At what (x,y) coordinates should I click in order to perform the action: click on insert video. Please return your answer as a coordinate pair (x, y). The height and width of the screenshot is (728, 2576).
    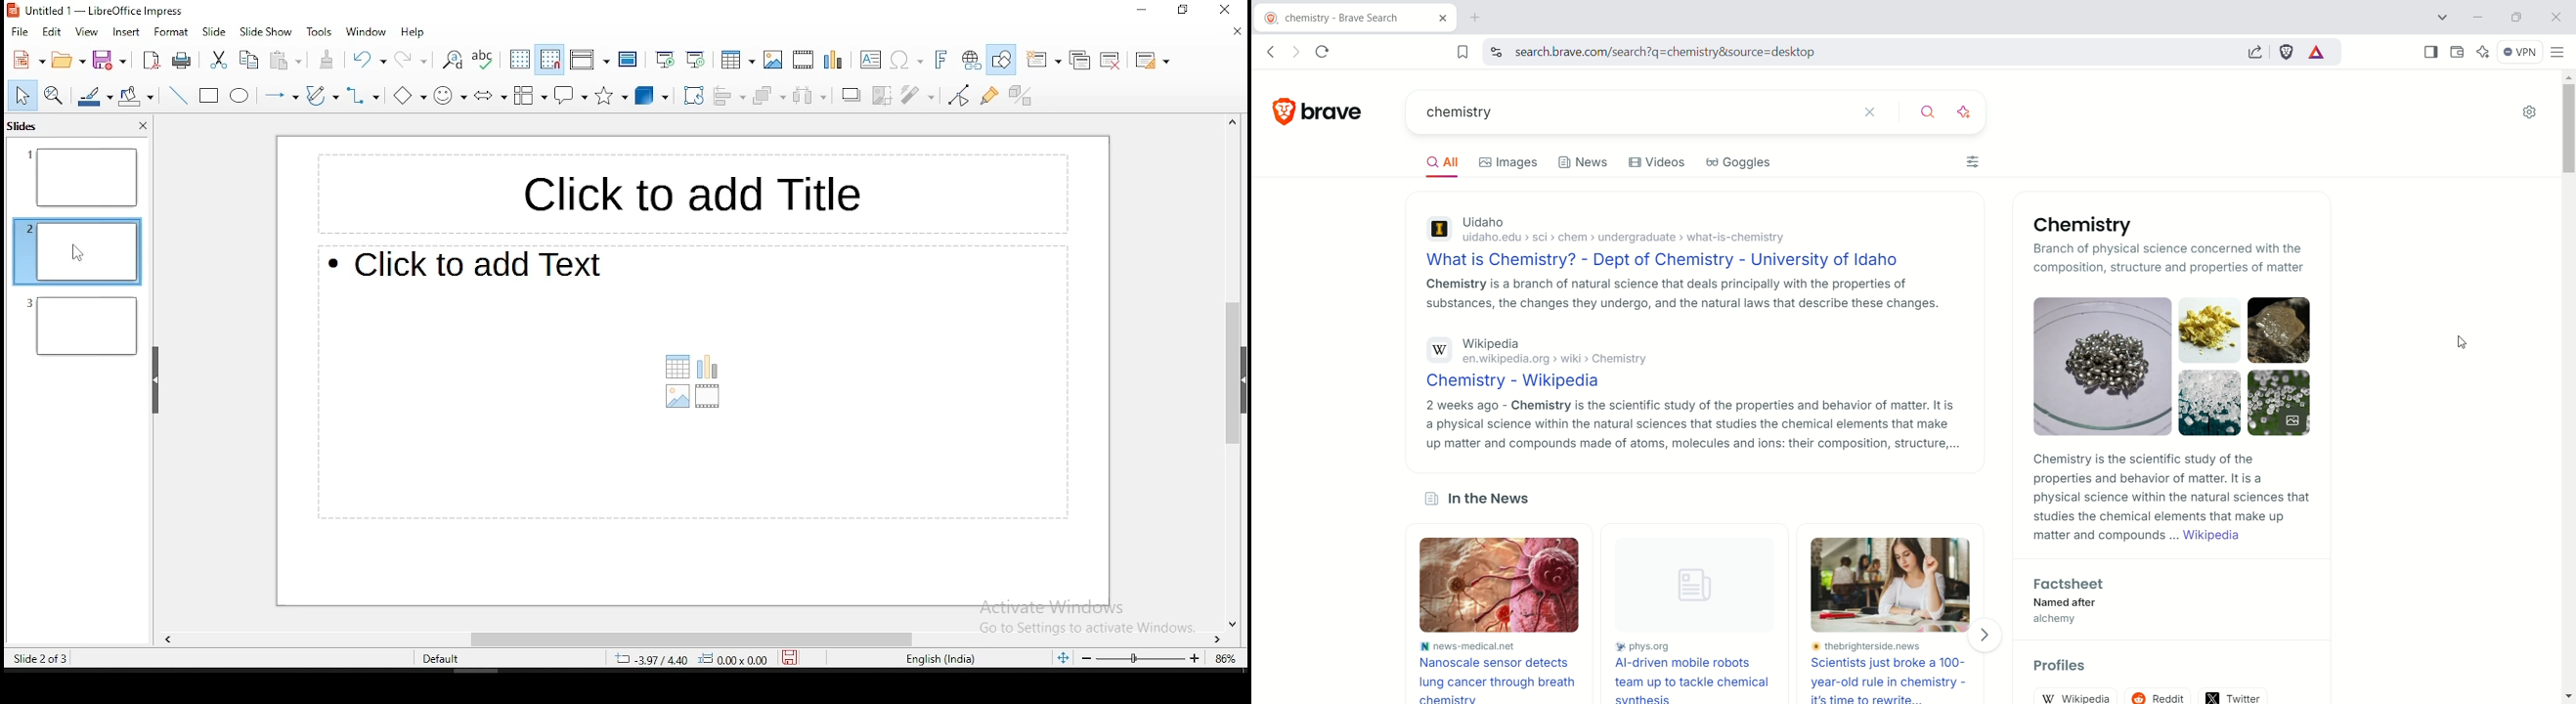
    Looking at the image, I should click on (803, 58).